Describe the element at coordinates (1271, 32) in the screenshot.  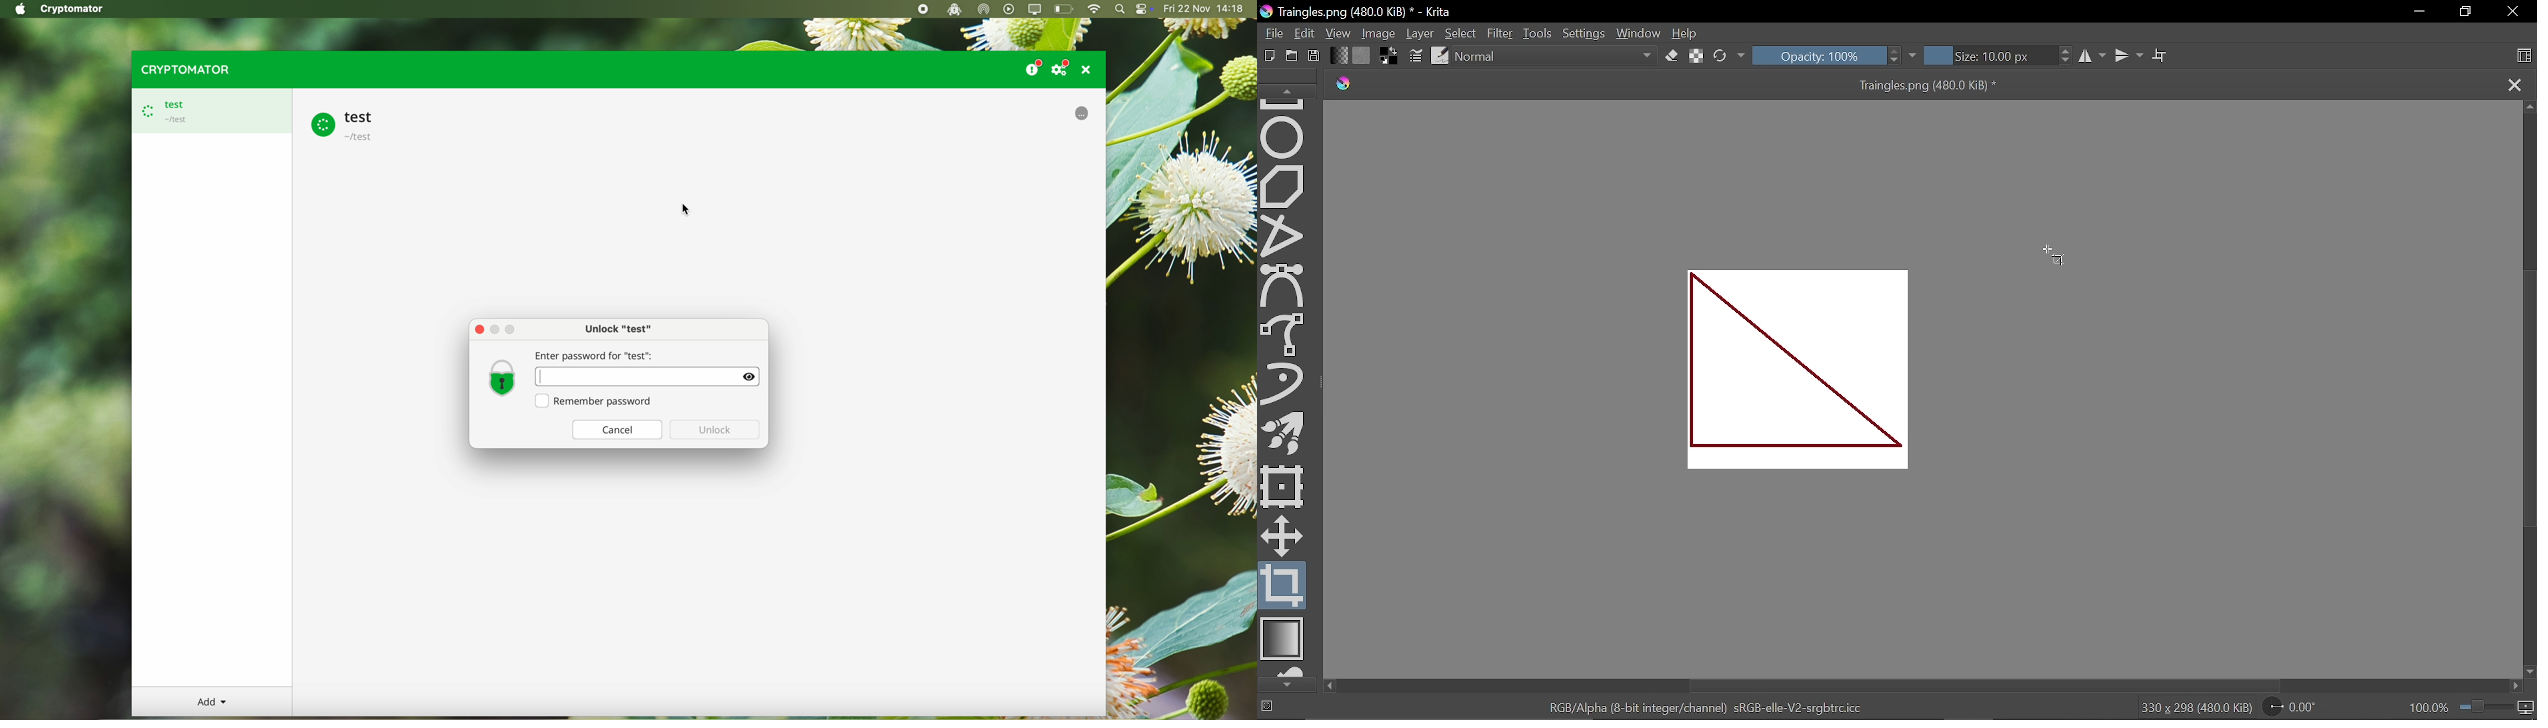
I see `File` at that location.